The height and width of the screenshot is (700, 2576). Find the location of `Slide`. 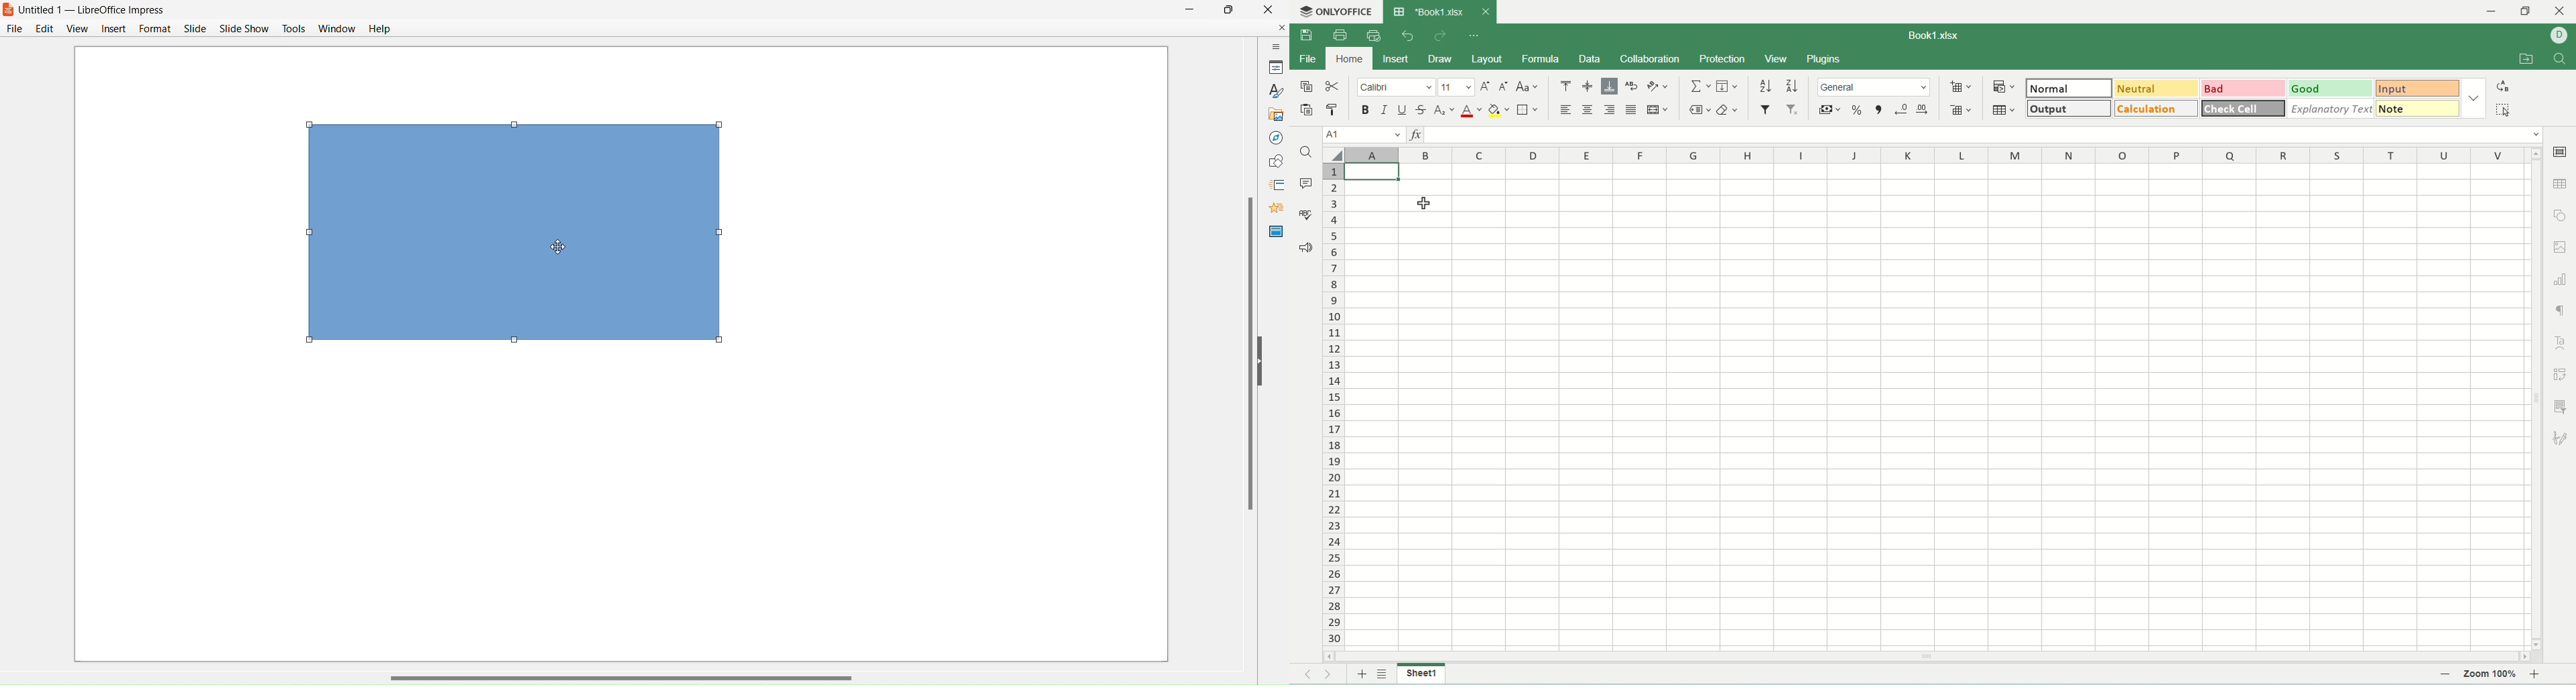

Slide is located at coordinates (194, 28).